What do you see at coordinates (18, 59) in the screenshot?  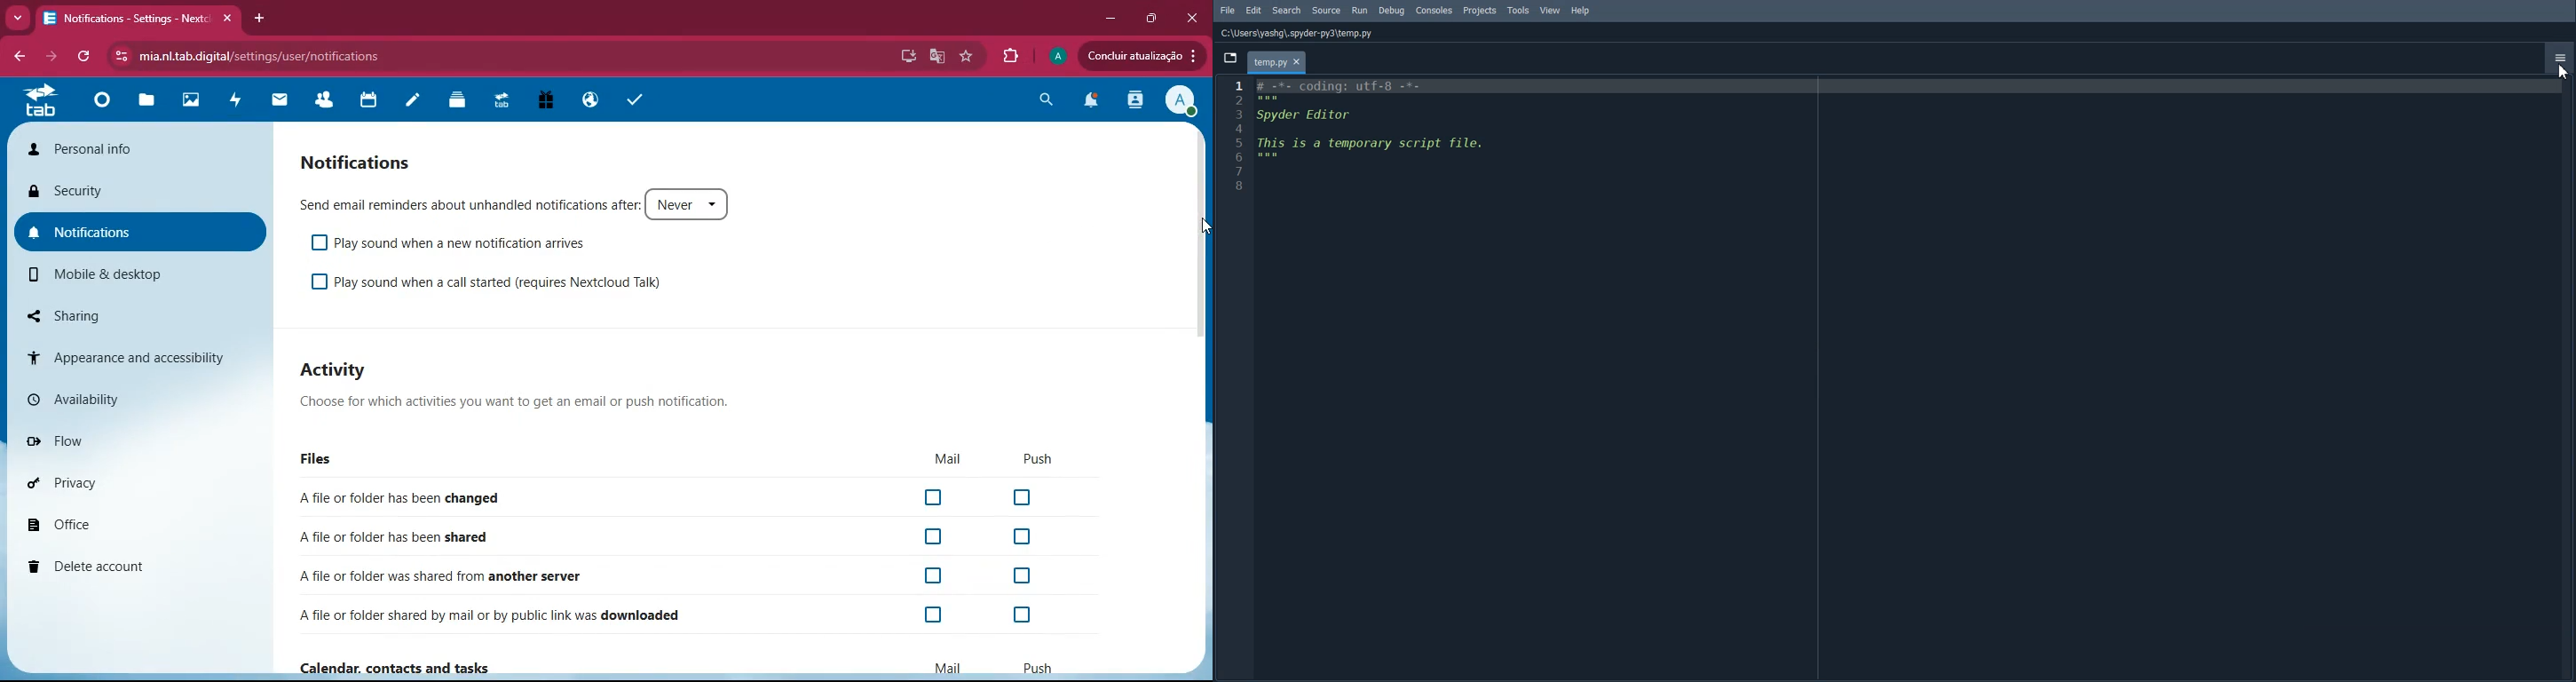 I see `bacj` at bounding box center [18, 59].